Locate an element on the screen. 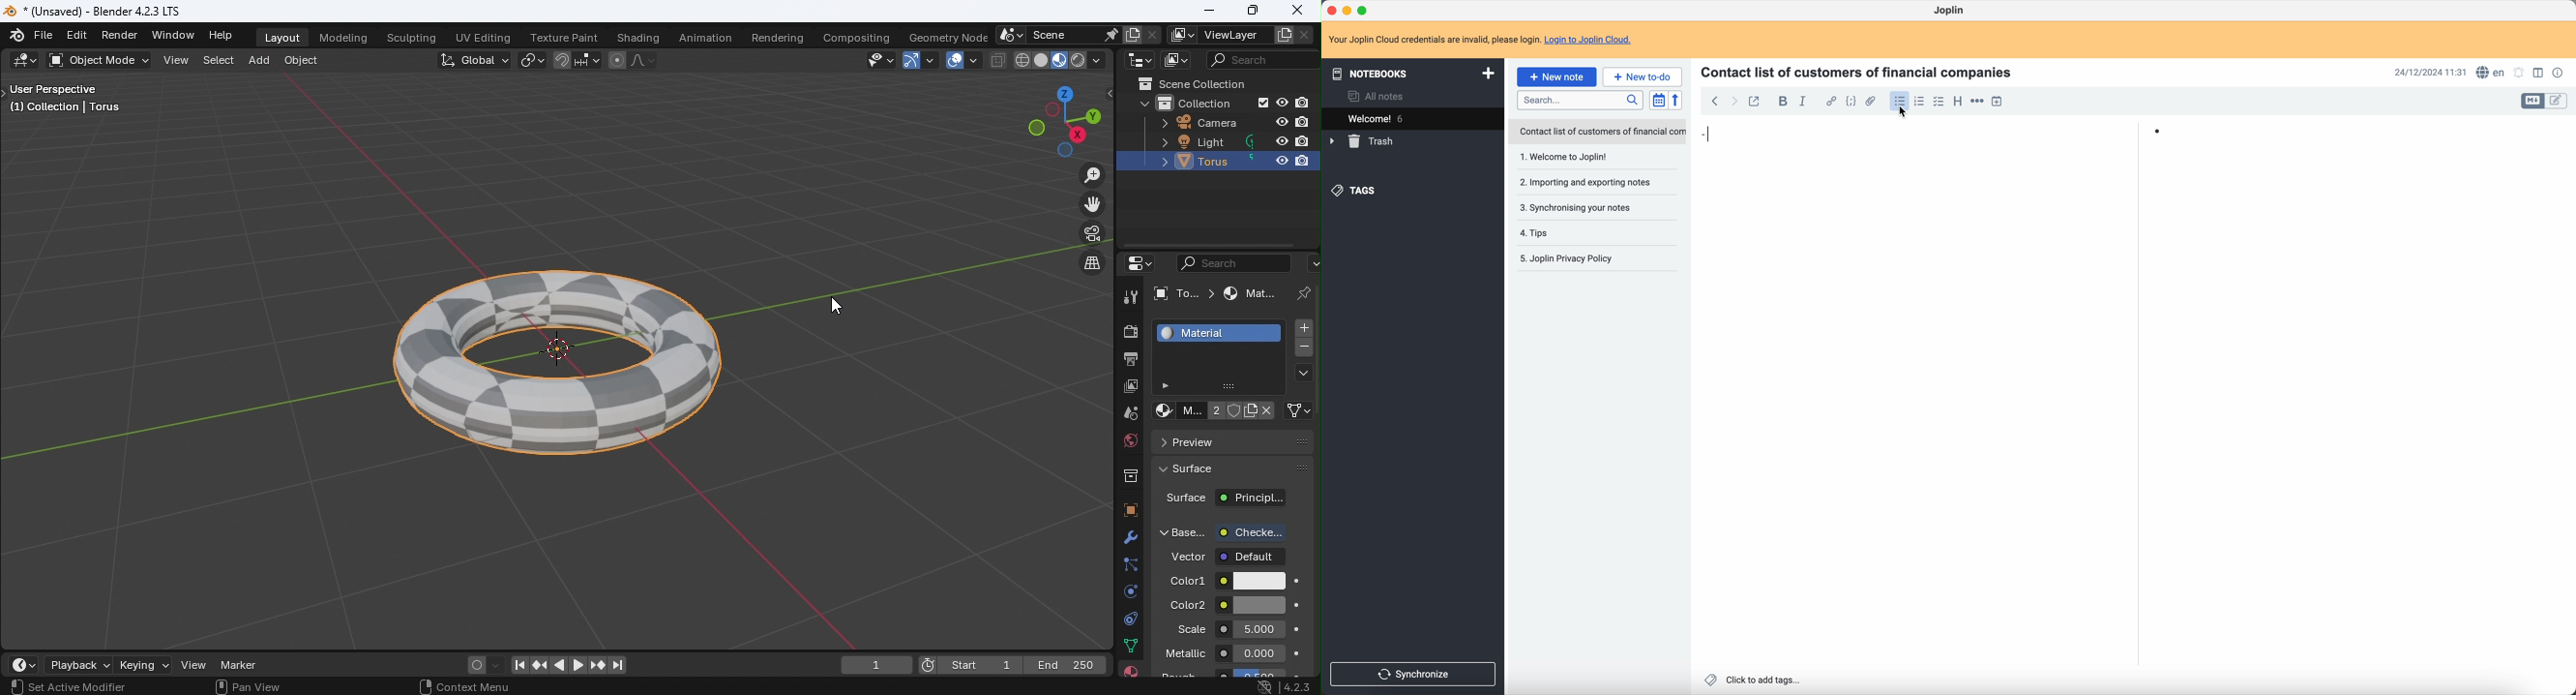 This screenshot has width=2576, height=700. check list is located at coordinates (1939, 102).